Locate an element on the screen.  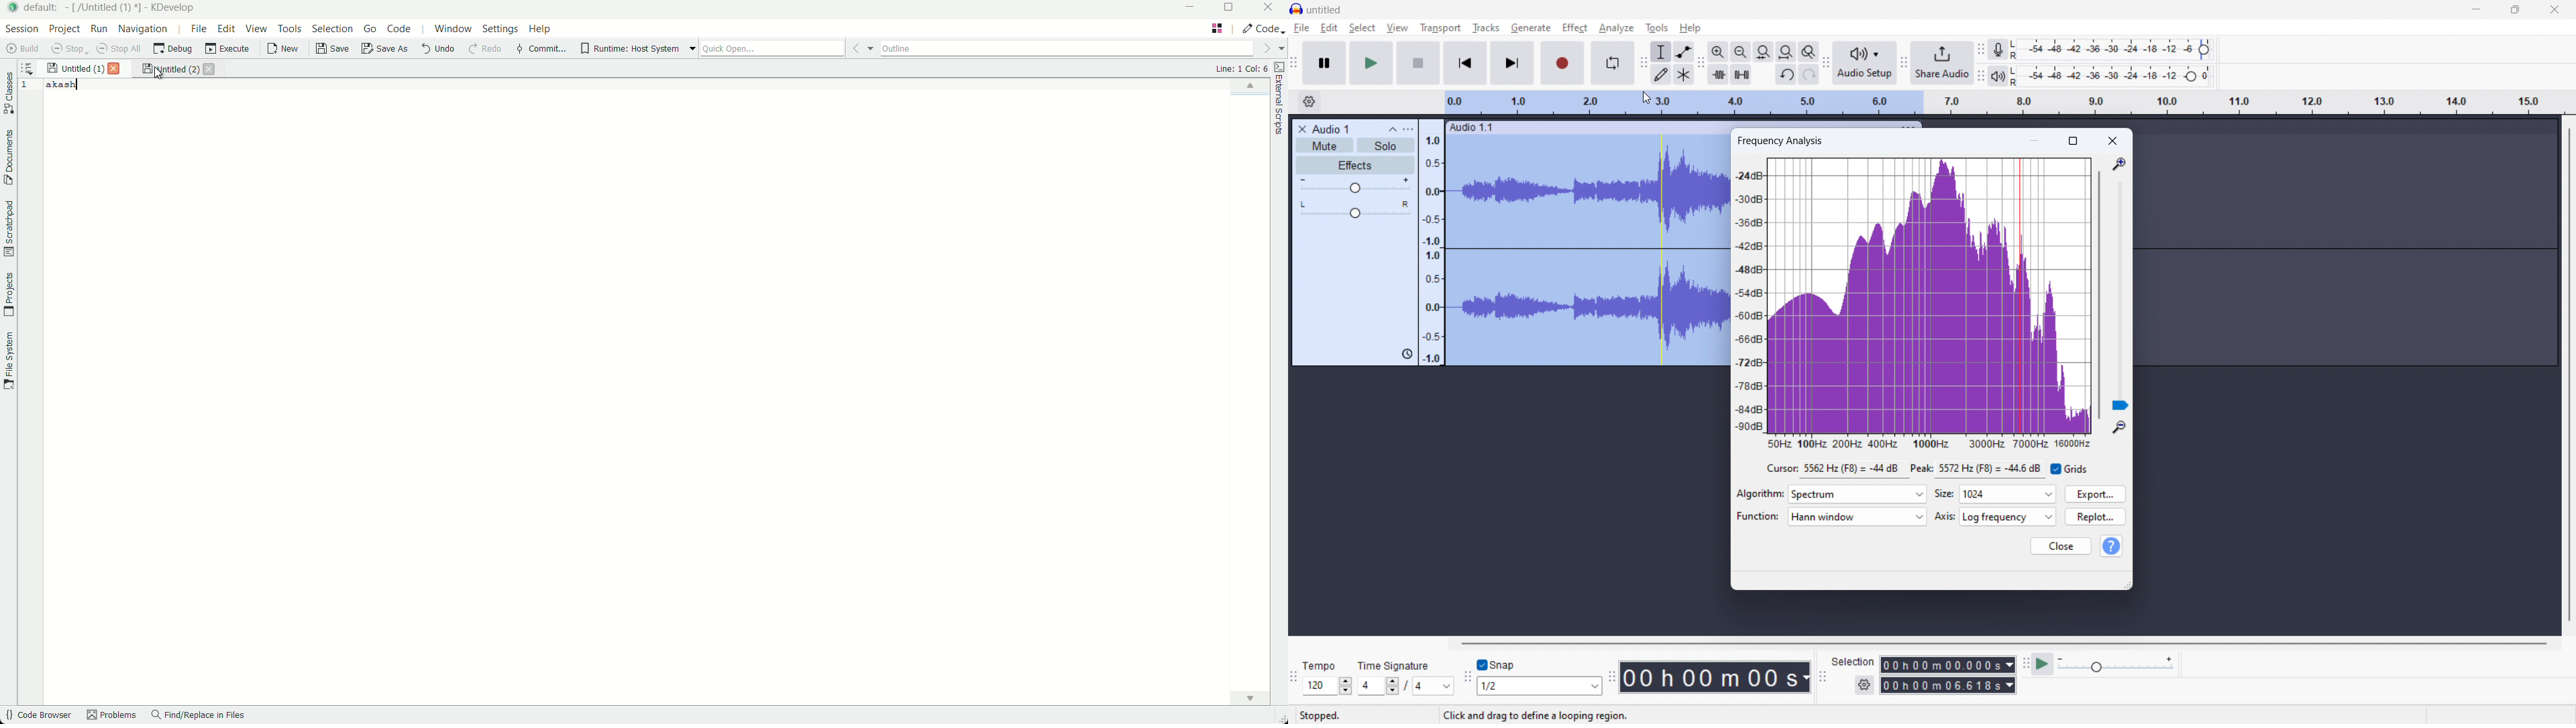
silence audio selection is located at coordinates (1741, 74).